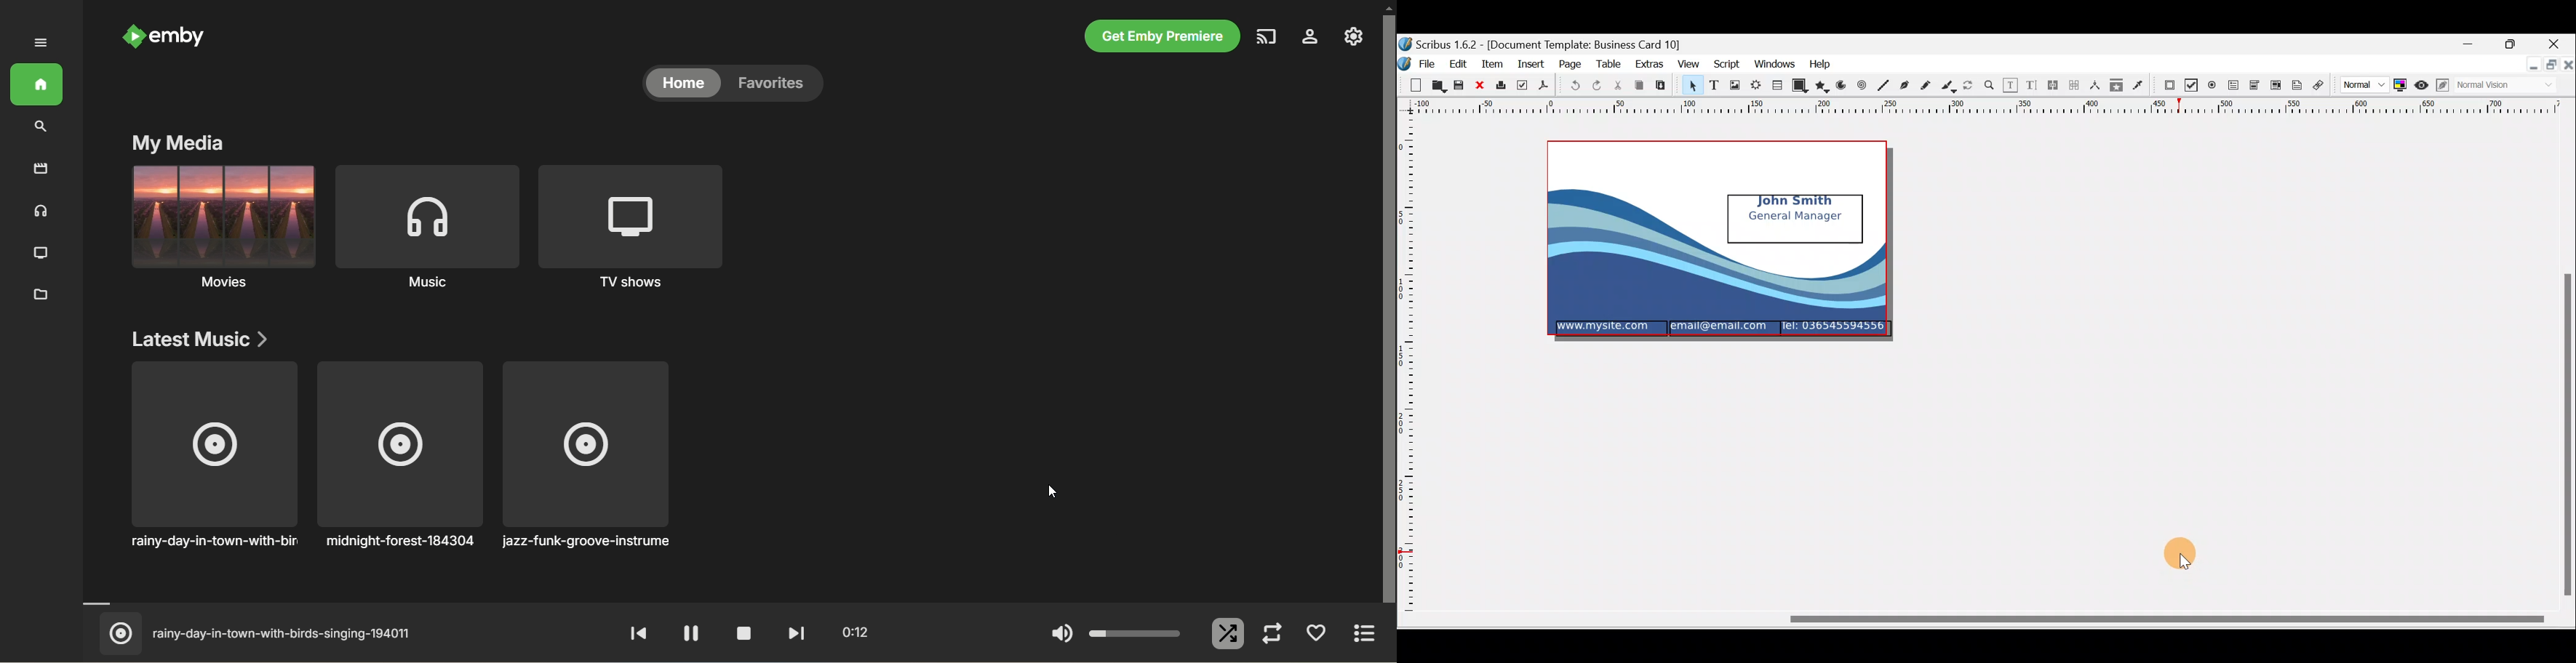 The height and width of the screenshot is (672, 2576). Describe the element at coordinates (2234, 87) in the screenshot. I see `PDF text field` at that location.